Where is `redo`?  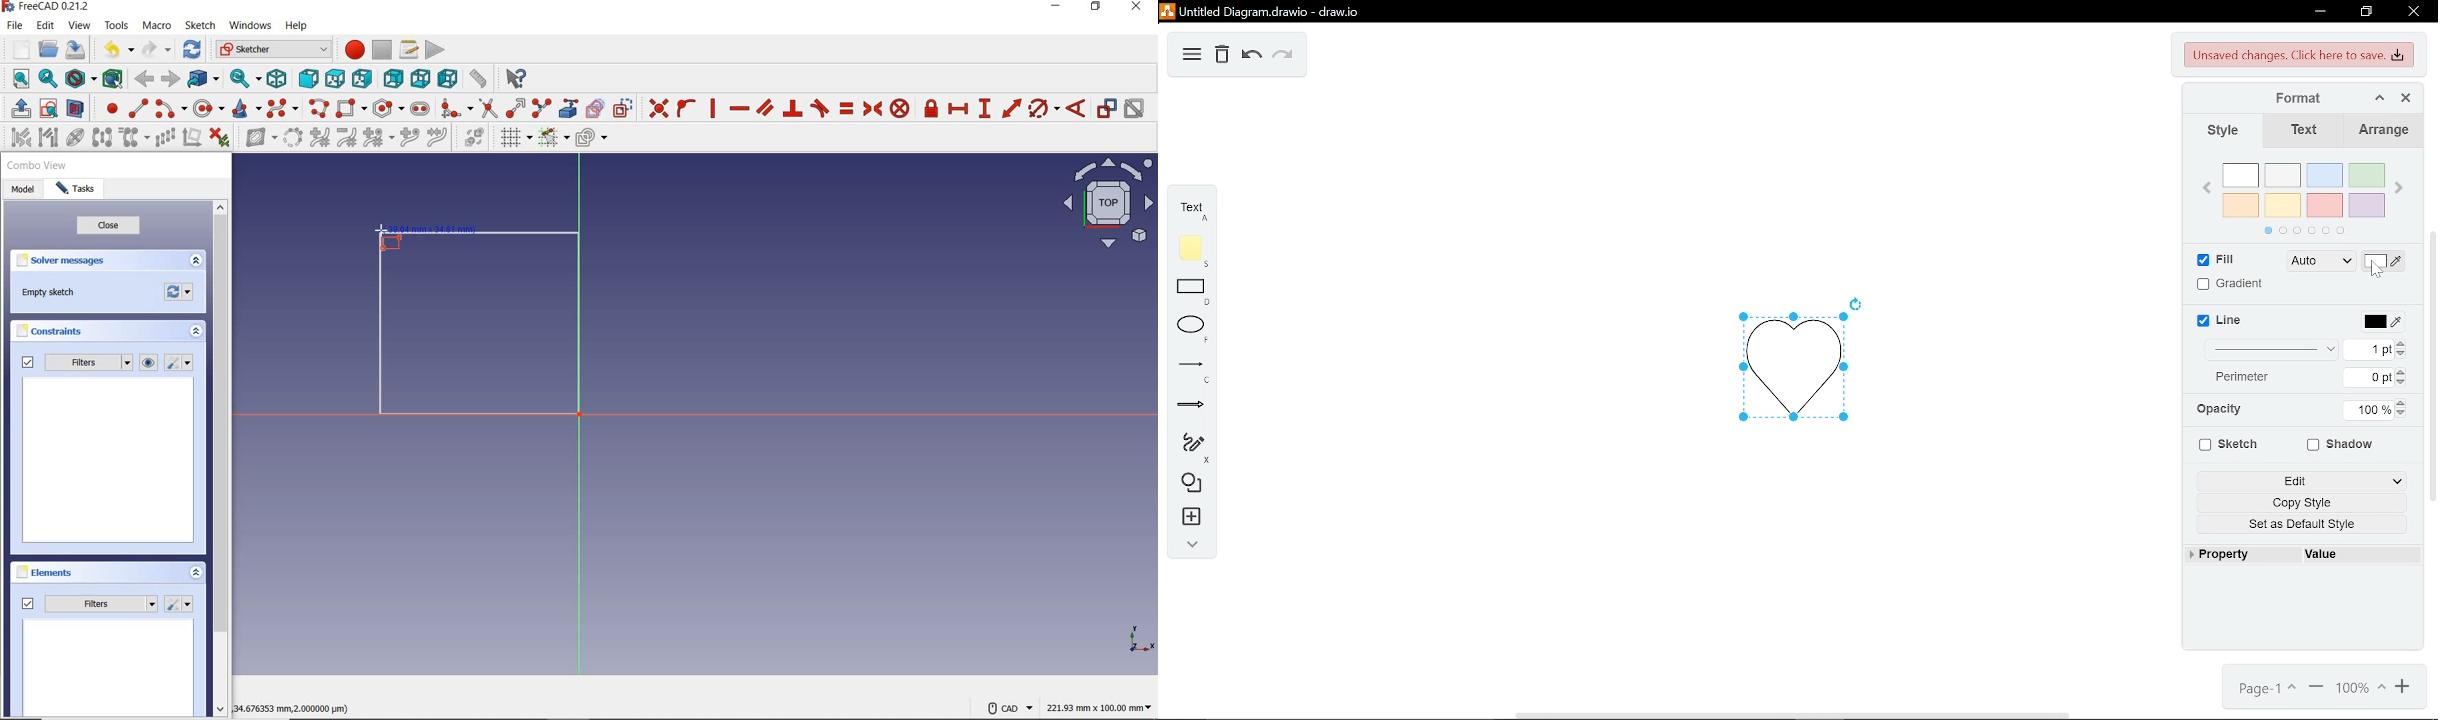 redo is located at coordinates (157, 50).